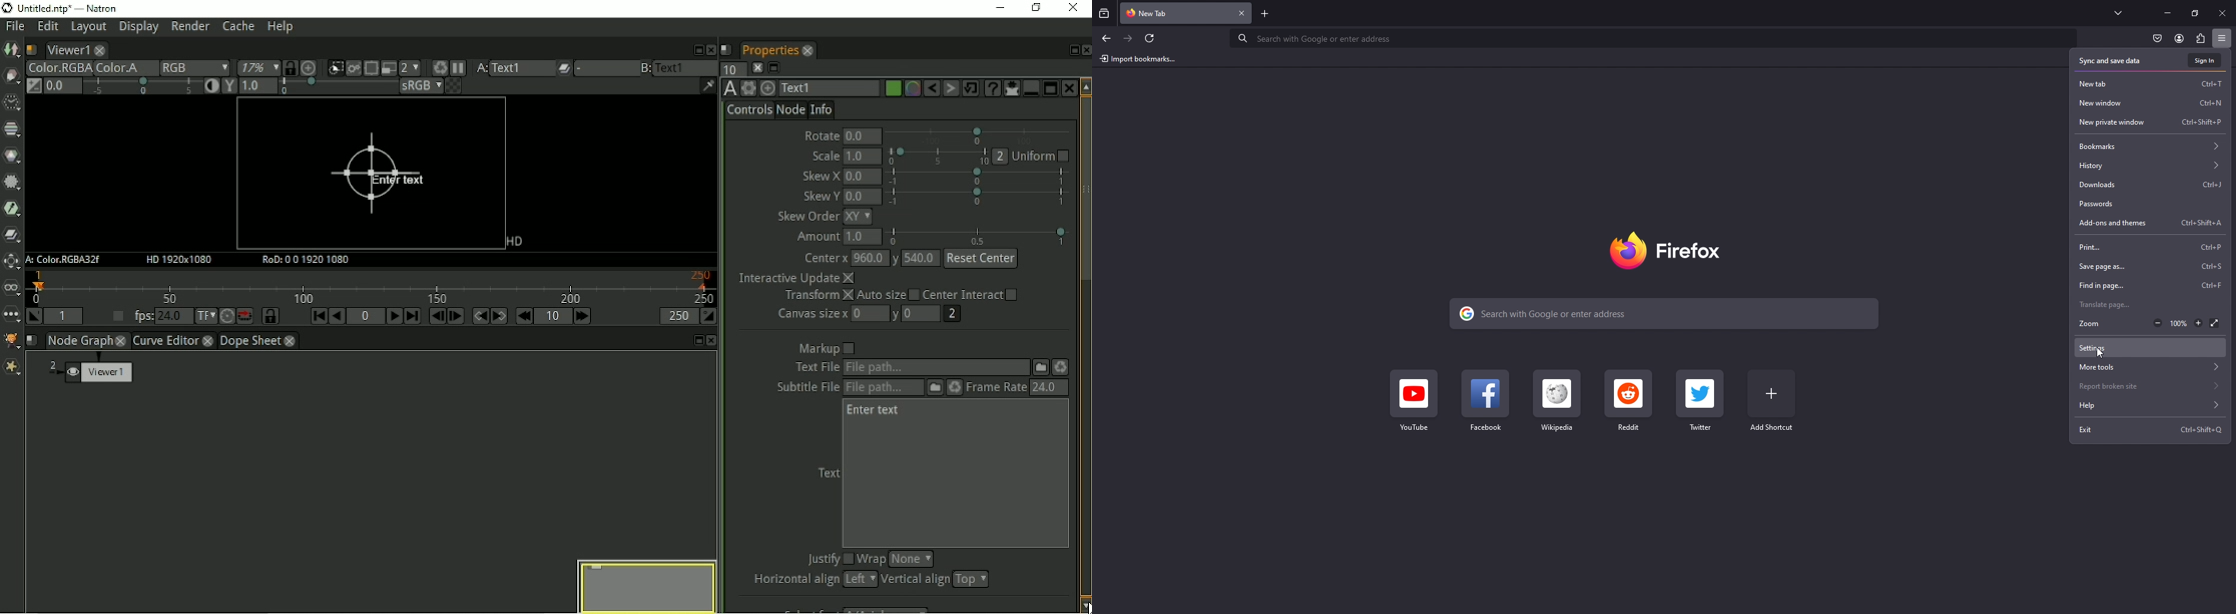 This screenshot has width=2240, height=616. Describe the element at coordinates (2152, 304) in the screenshot. I see `translate page` at that location.